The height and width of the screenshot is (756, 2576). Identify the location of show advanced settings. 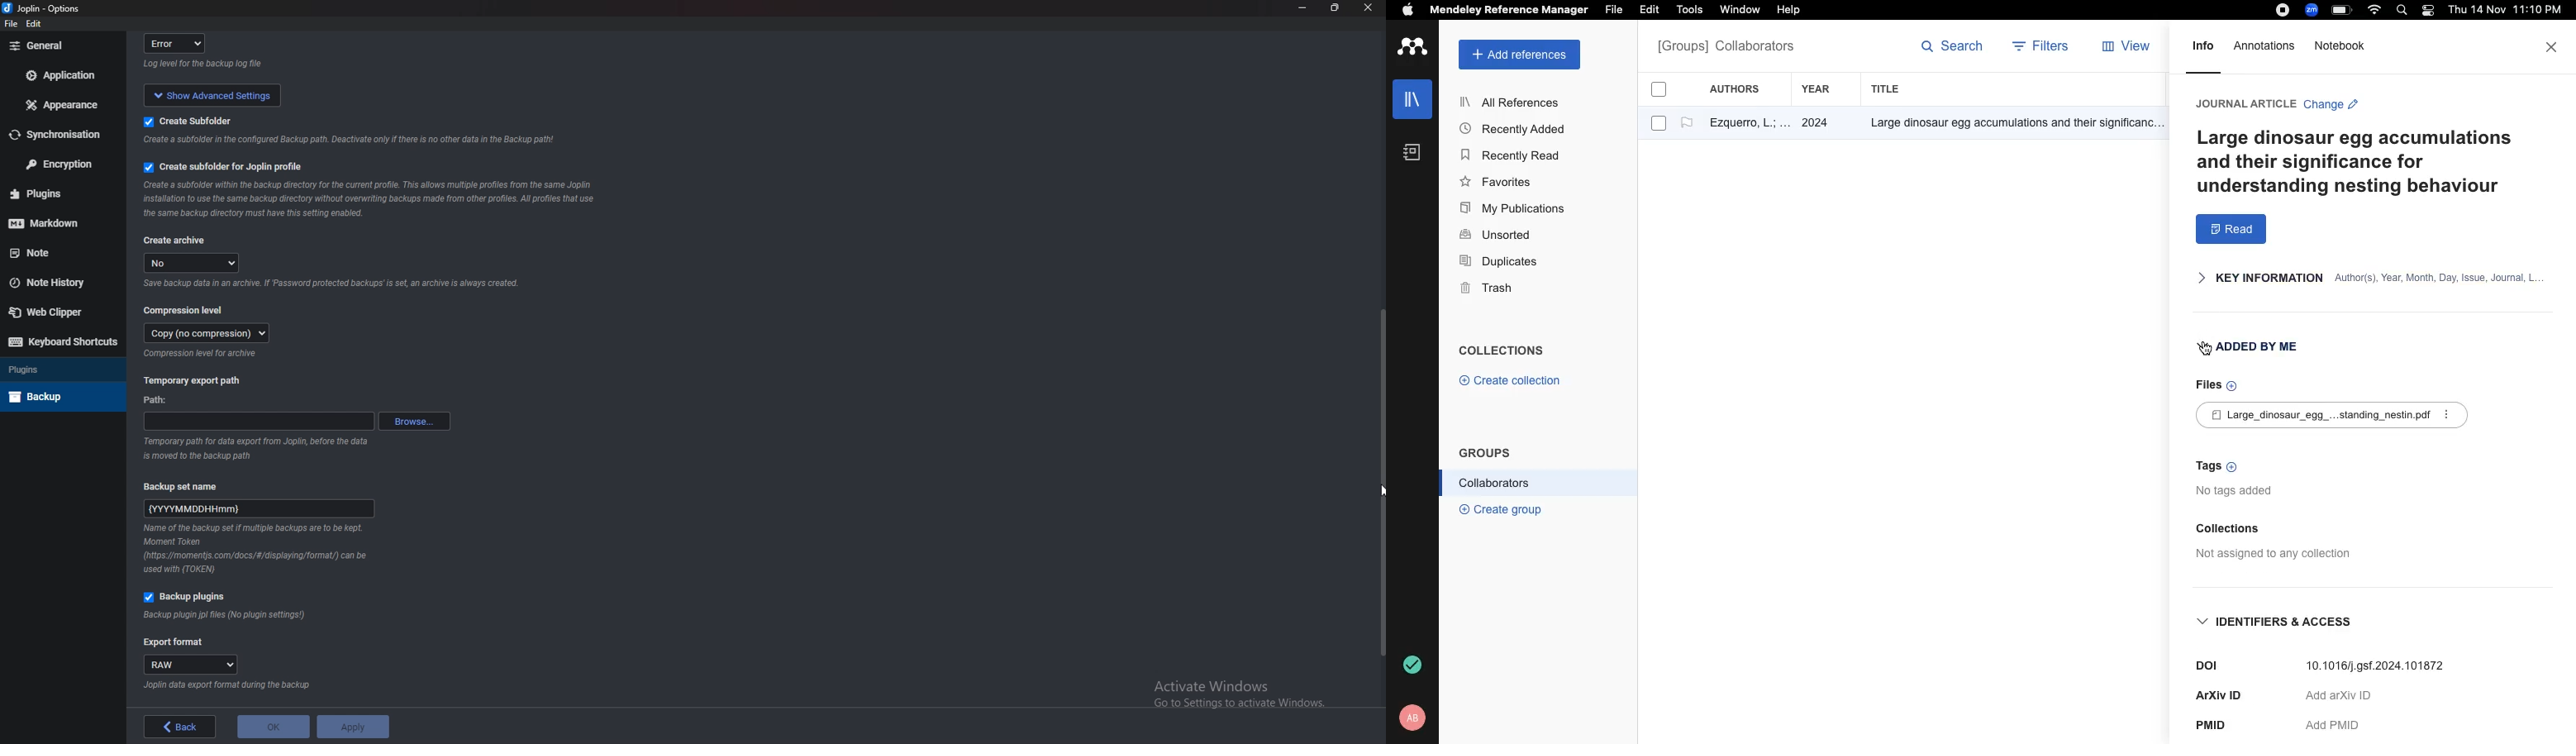
(209, 94).